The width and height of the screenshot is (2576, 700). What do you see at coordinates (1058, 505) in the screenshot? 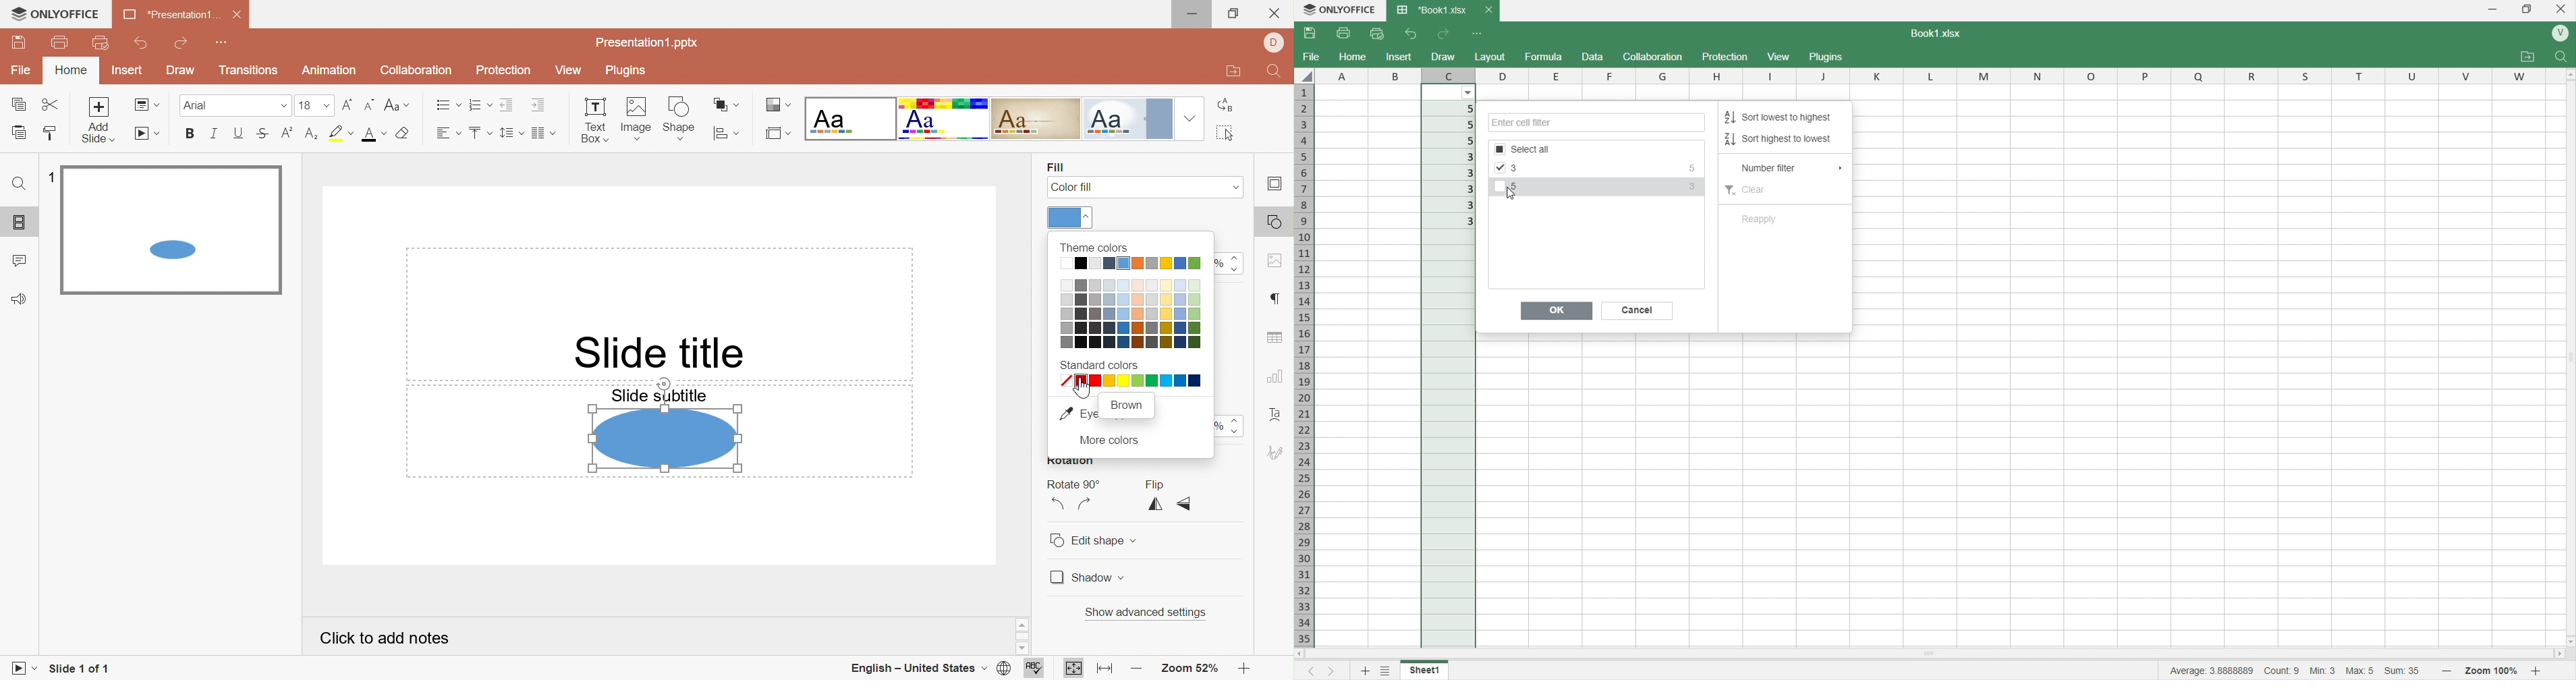
I see `Rotate 90° Counterclockwise` at bounding box center [1058, 505].